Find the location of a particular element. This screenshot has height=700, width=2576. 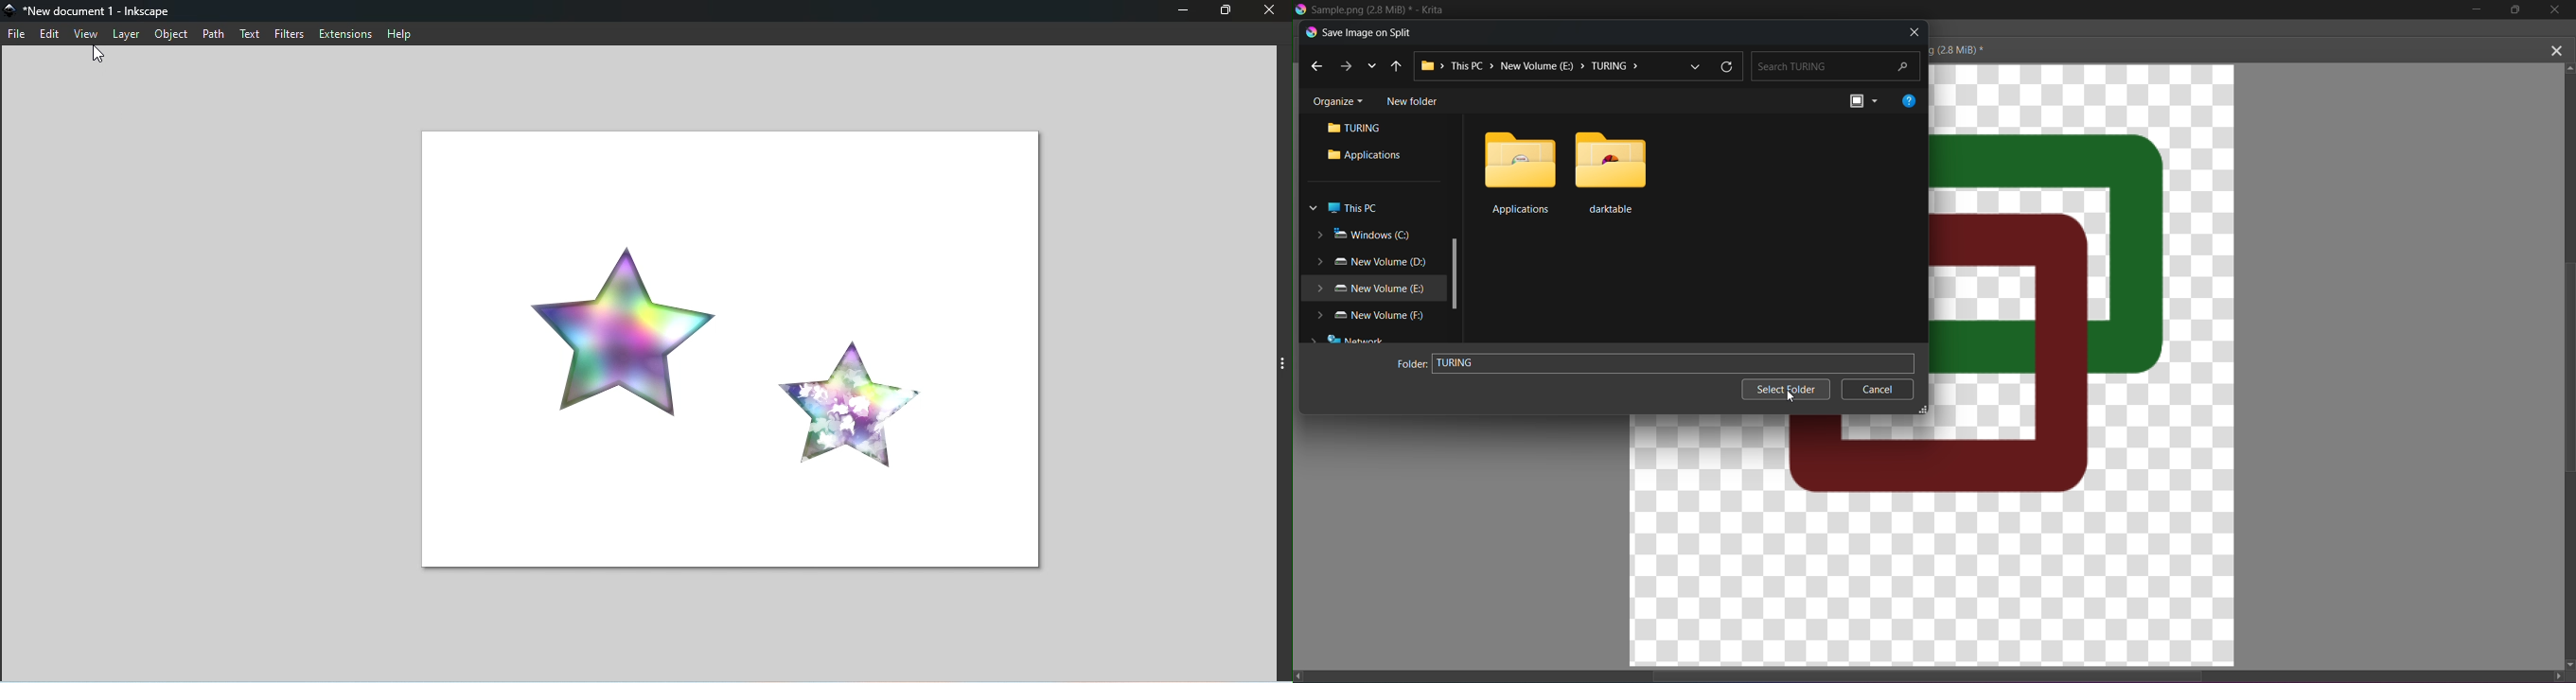

Cursor is located at coordinates (1795, 400).